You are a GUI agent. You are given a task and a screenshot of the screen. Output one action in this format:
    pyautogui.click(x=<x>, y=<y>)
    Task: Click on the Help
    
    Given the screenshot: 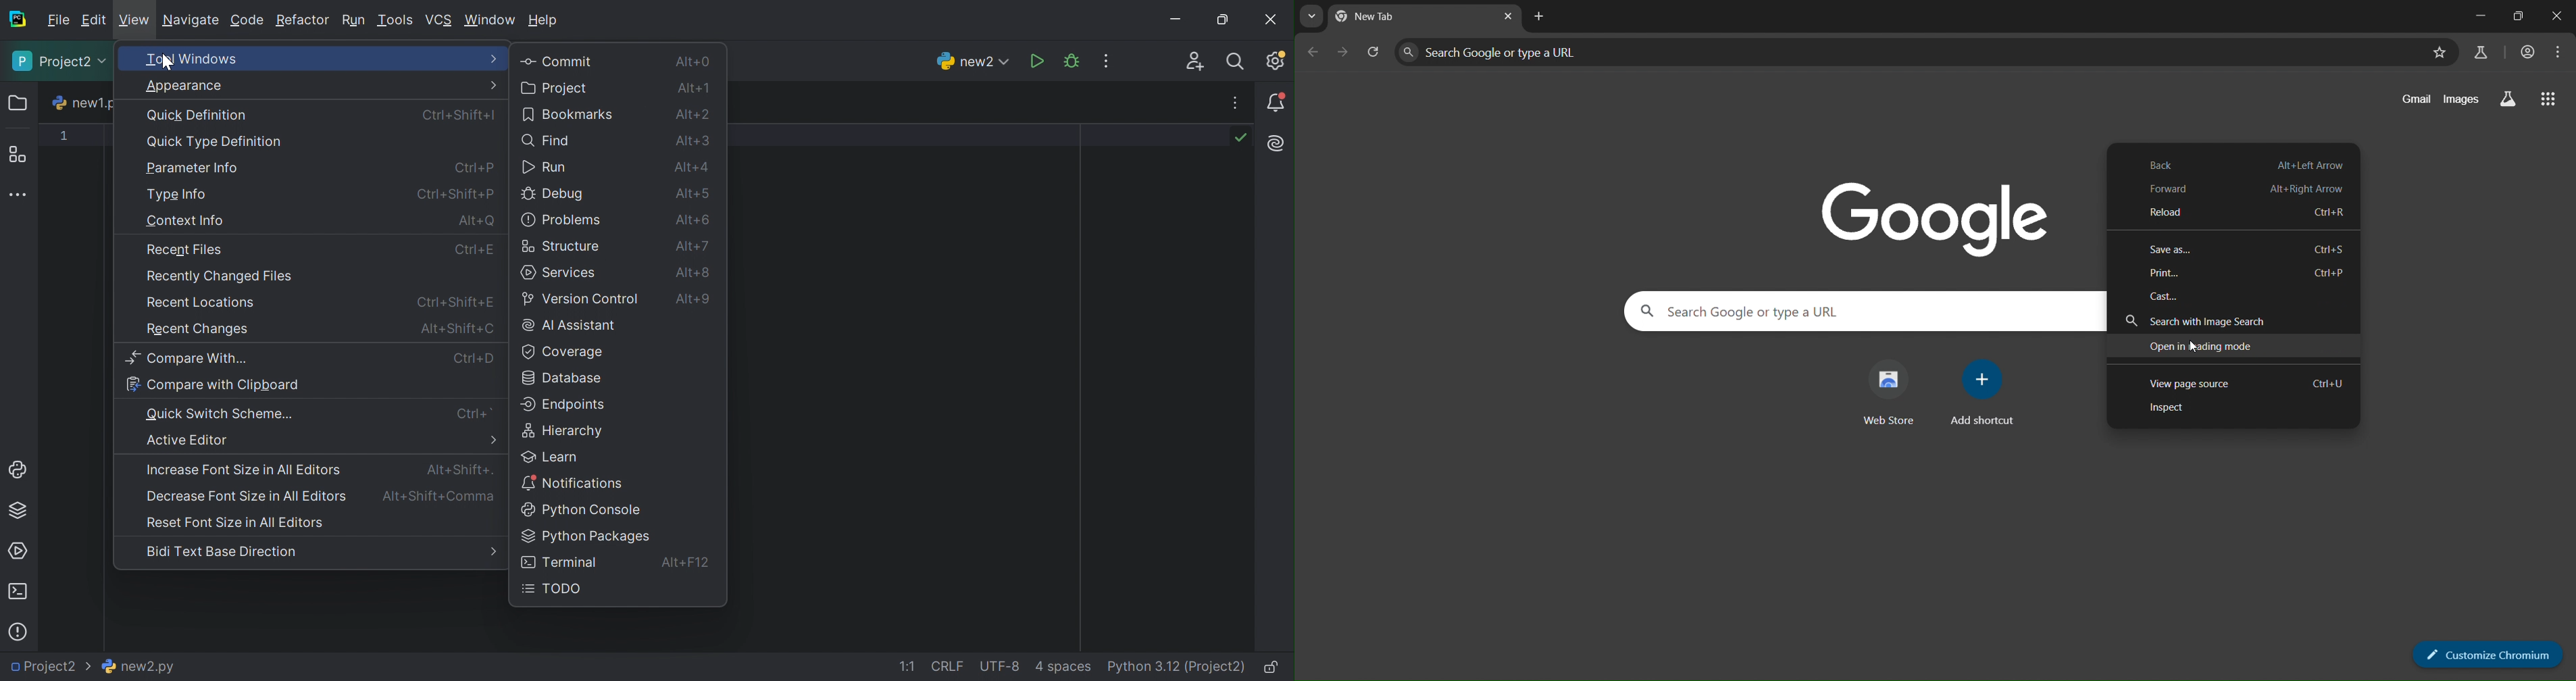 What is the action you would take?
    pyautogui.click(x=545, y=22)
    